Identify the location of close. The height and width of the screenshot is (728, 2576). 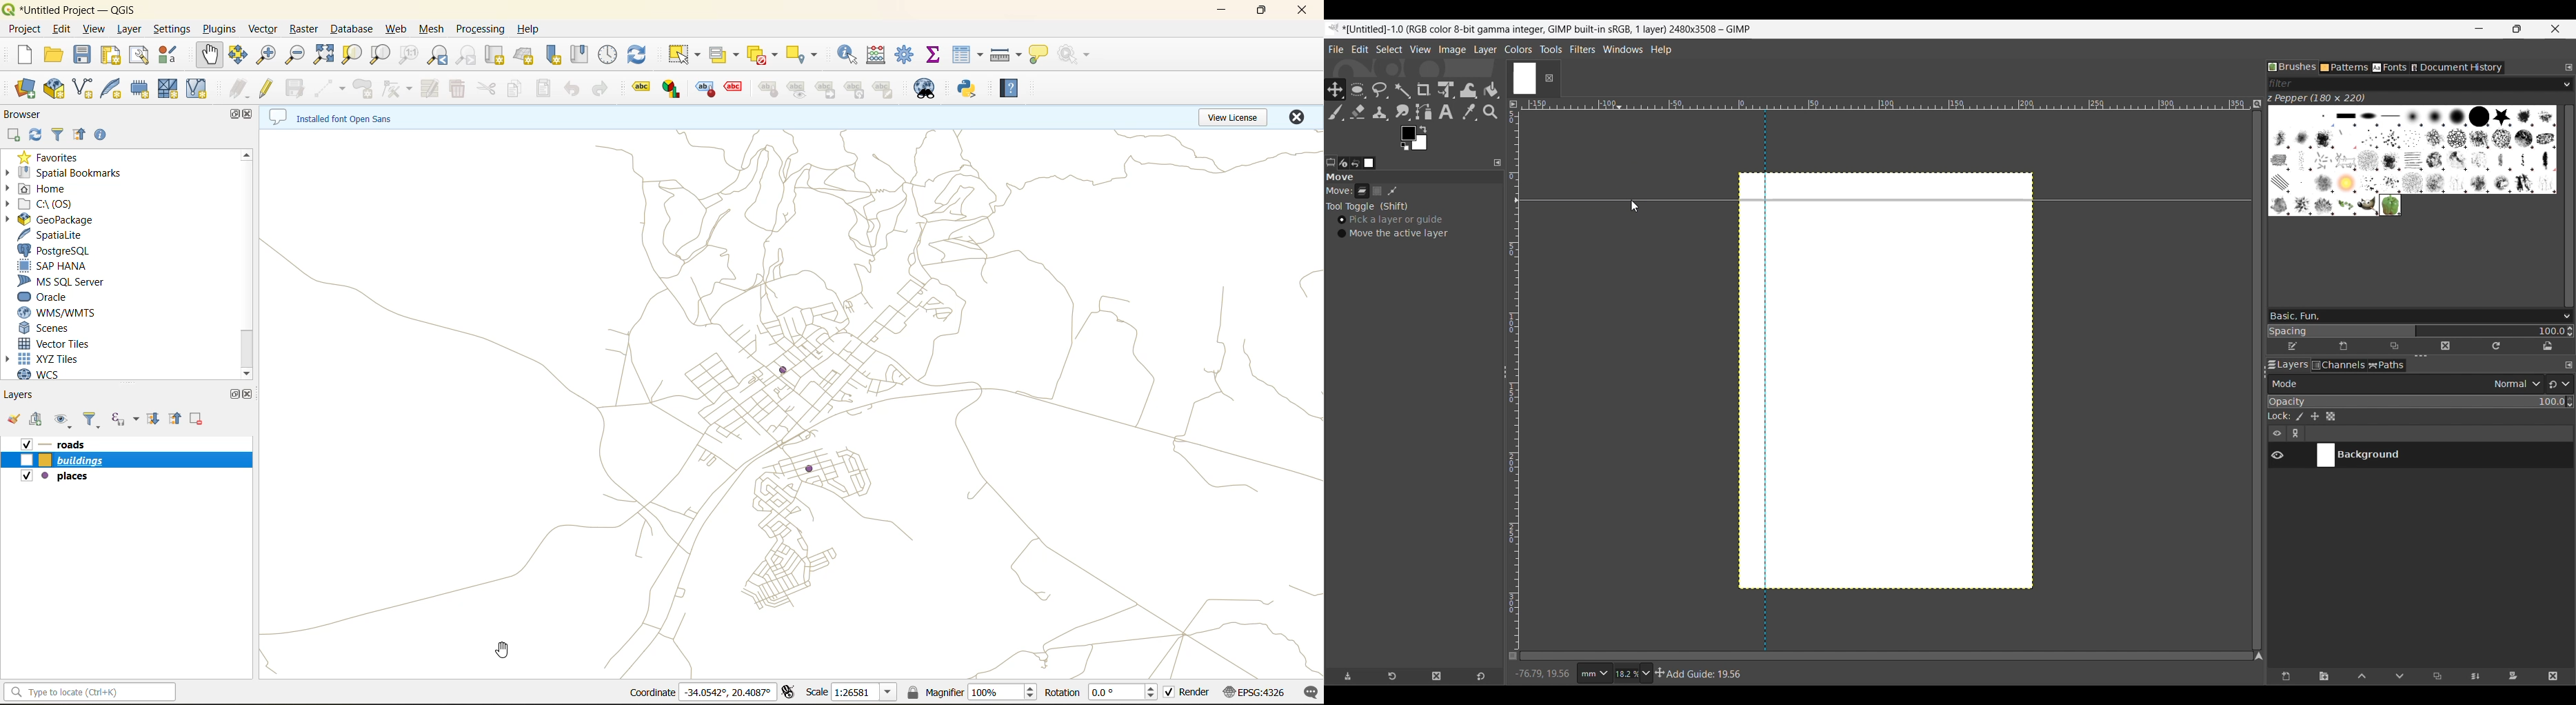
(1296, 117).